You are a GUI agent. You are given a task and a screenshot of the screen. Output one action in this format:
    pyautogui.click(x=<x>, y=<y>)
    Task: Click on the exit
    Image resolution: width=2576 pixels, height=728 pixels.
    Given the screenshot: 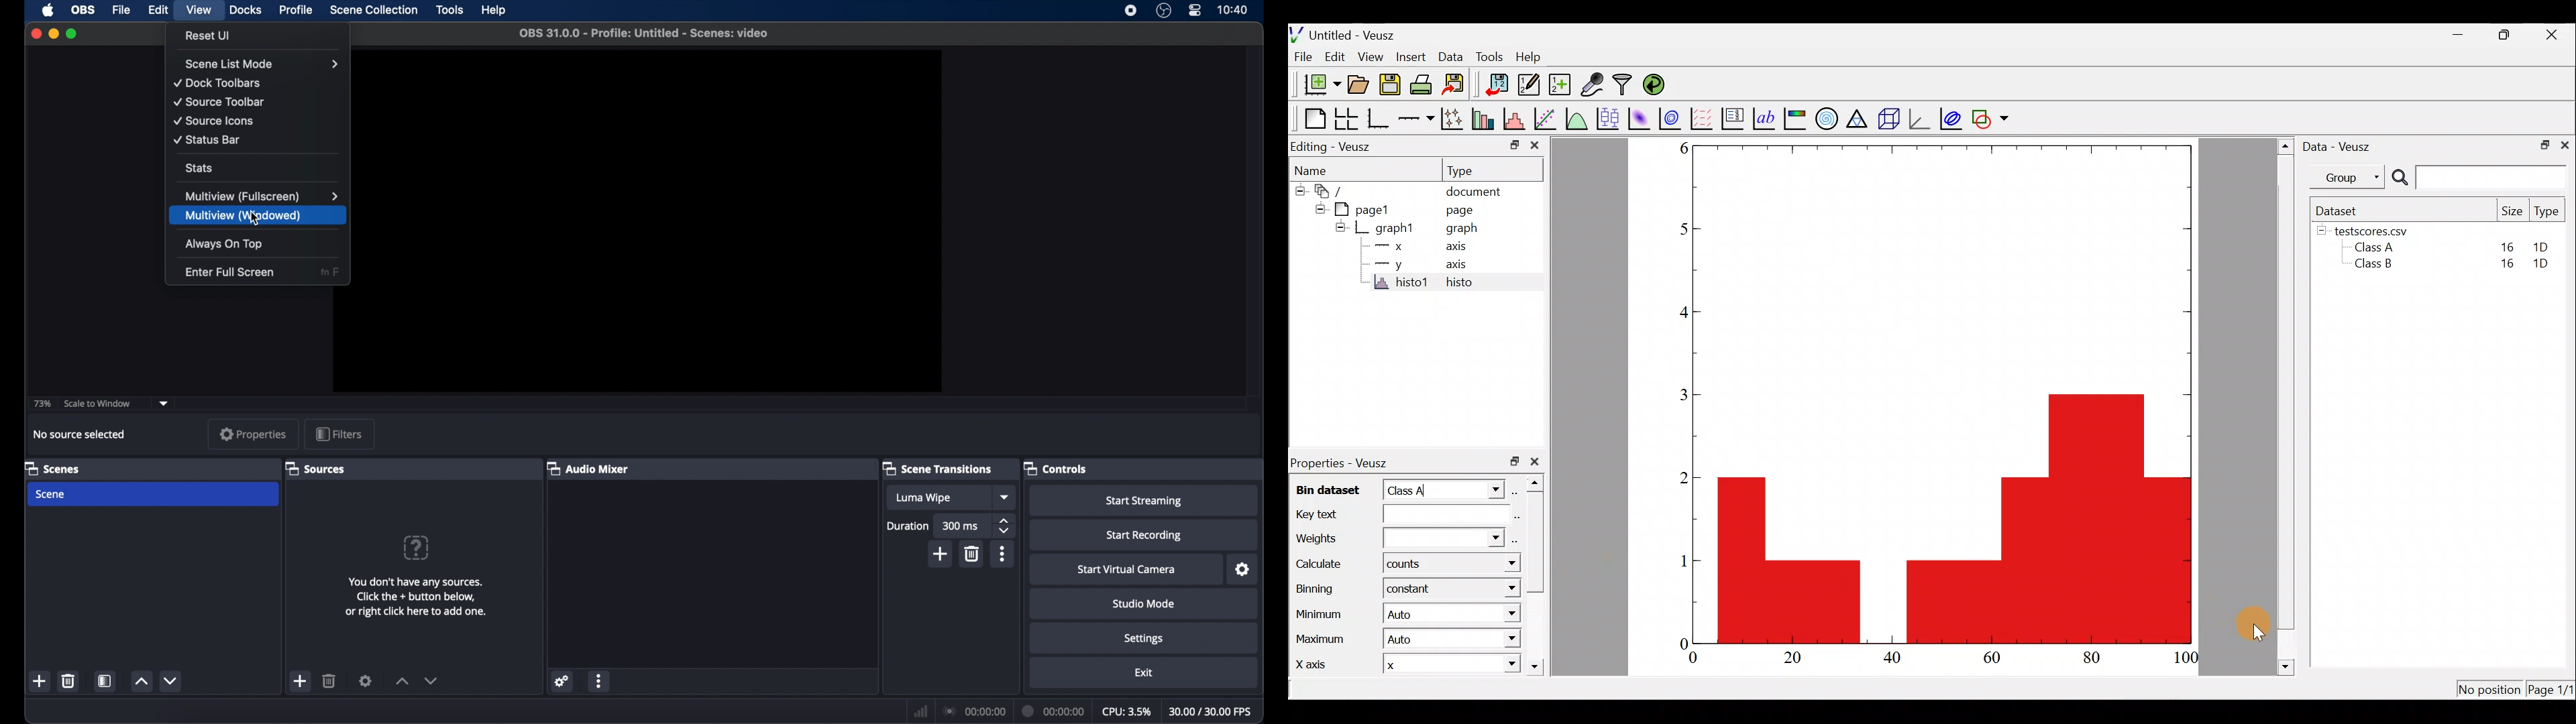 What is the action you would take?
    pyautogui.click(x=1144, y=673)
    